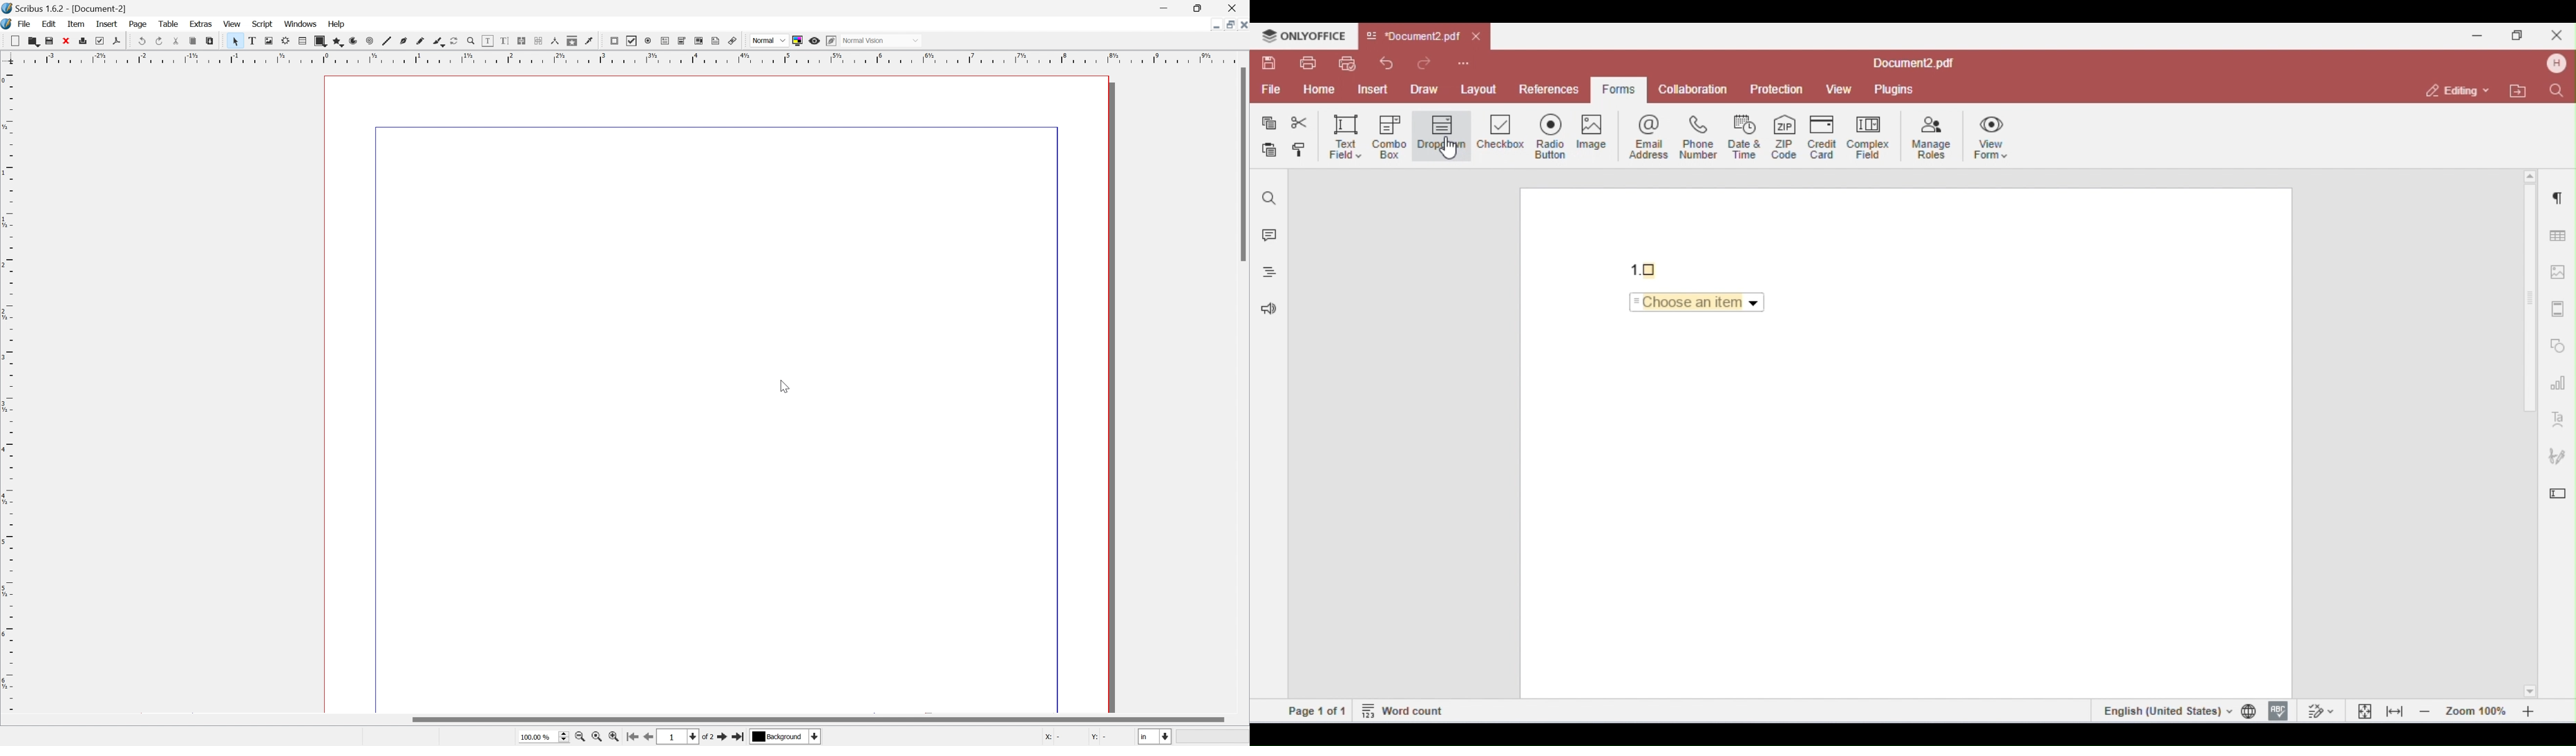 The width and height of the screenshot is (2576, 756). What do you see at coordinates (52, 41) in the screenshot?
I see `Save` at bounding box center [52, 41].